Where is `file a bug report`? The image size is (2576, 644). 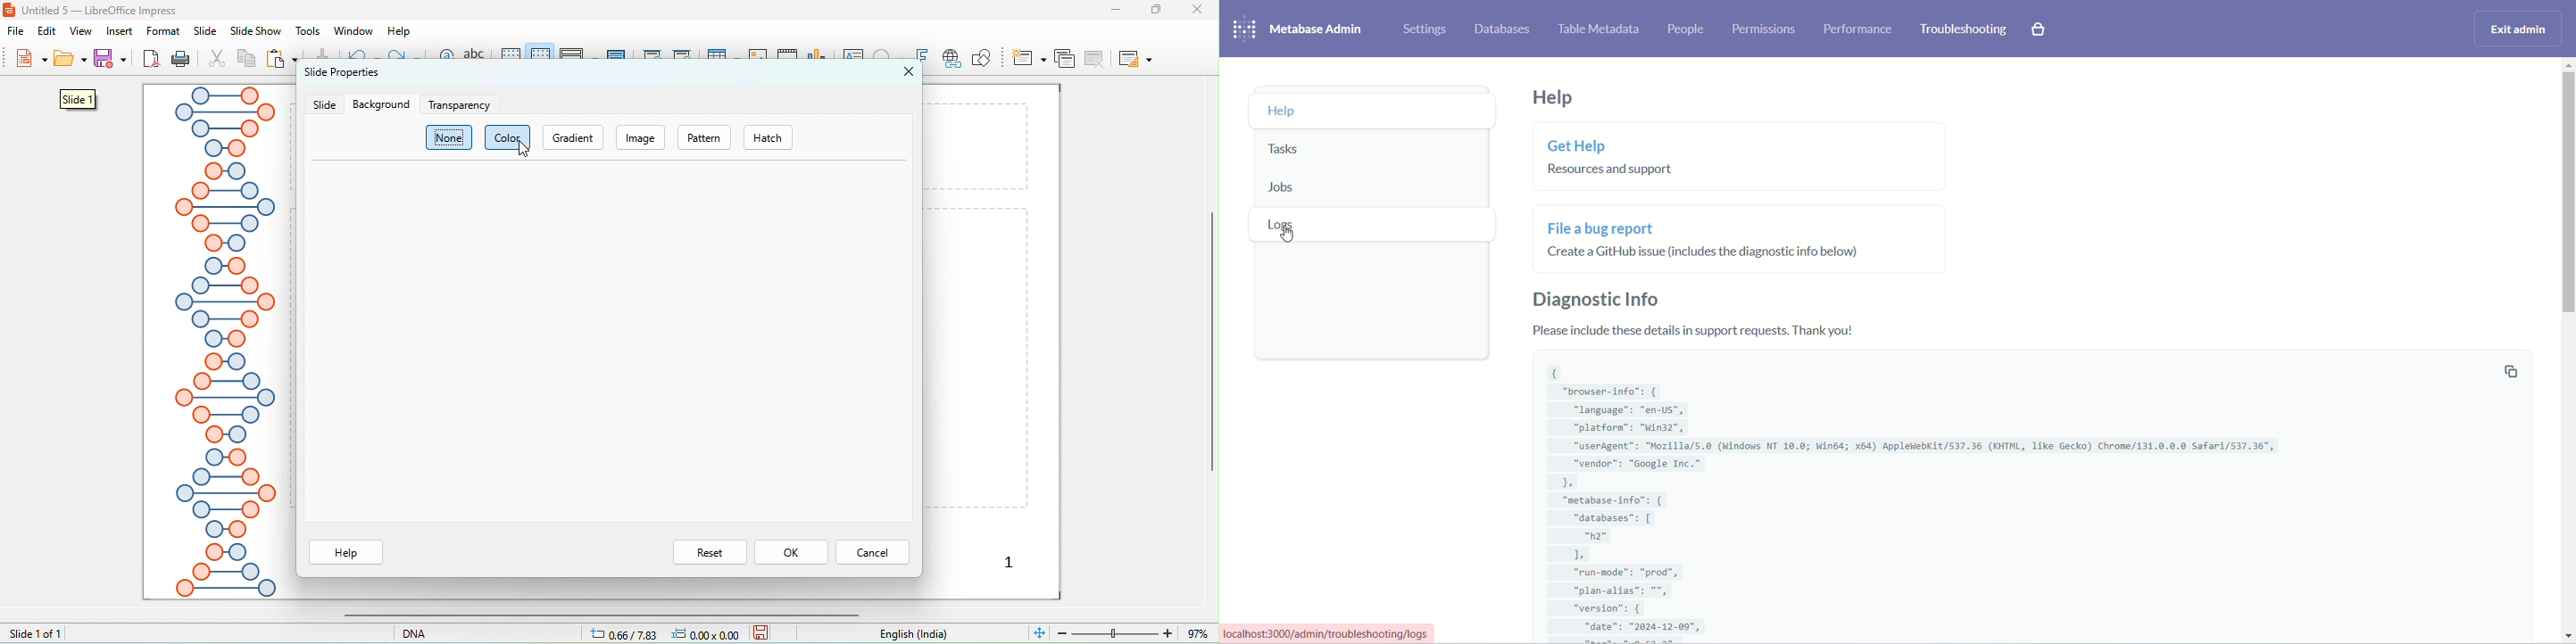
file a bug report is located at coordinates (1708, 236).